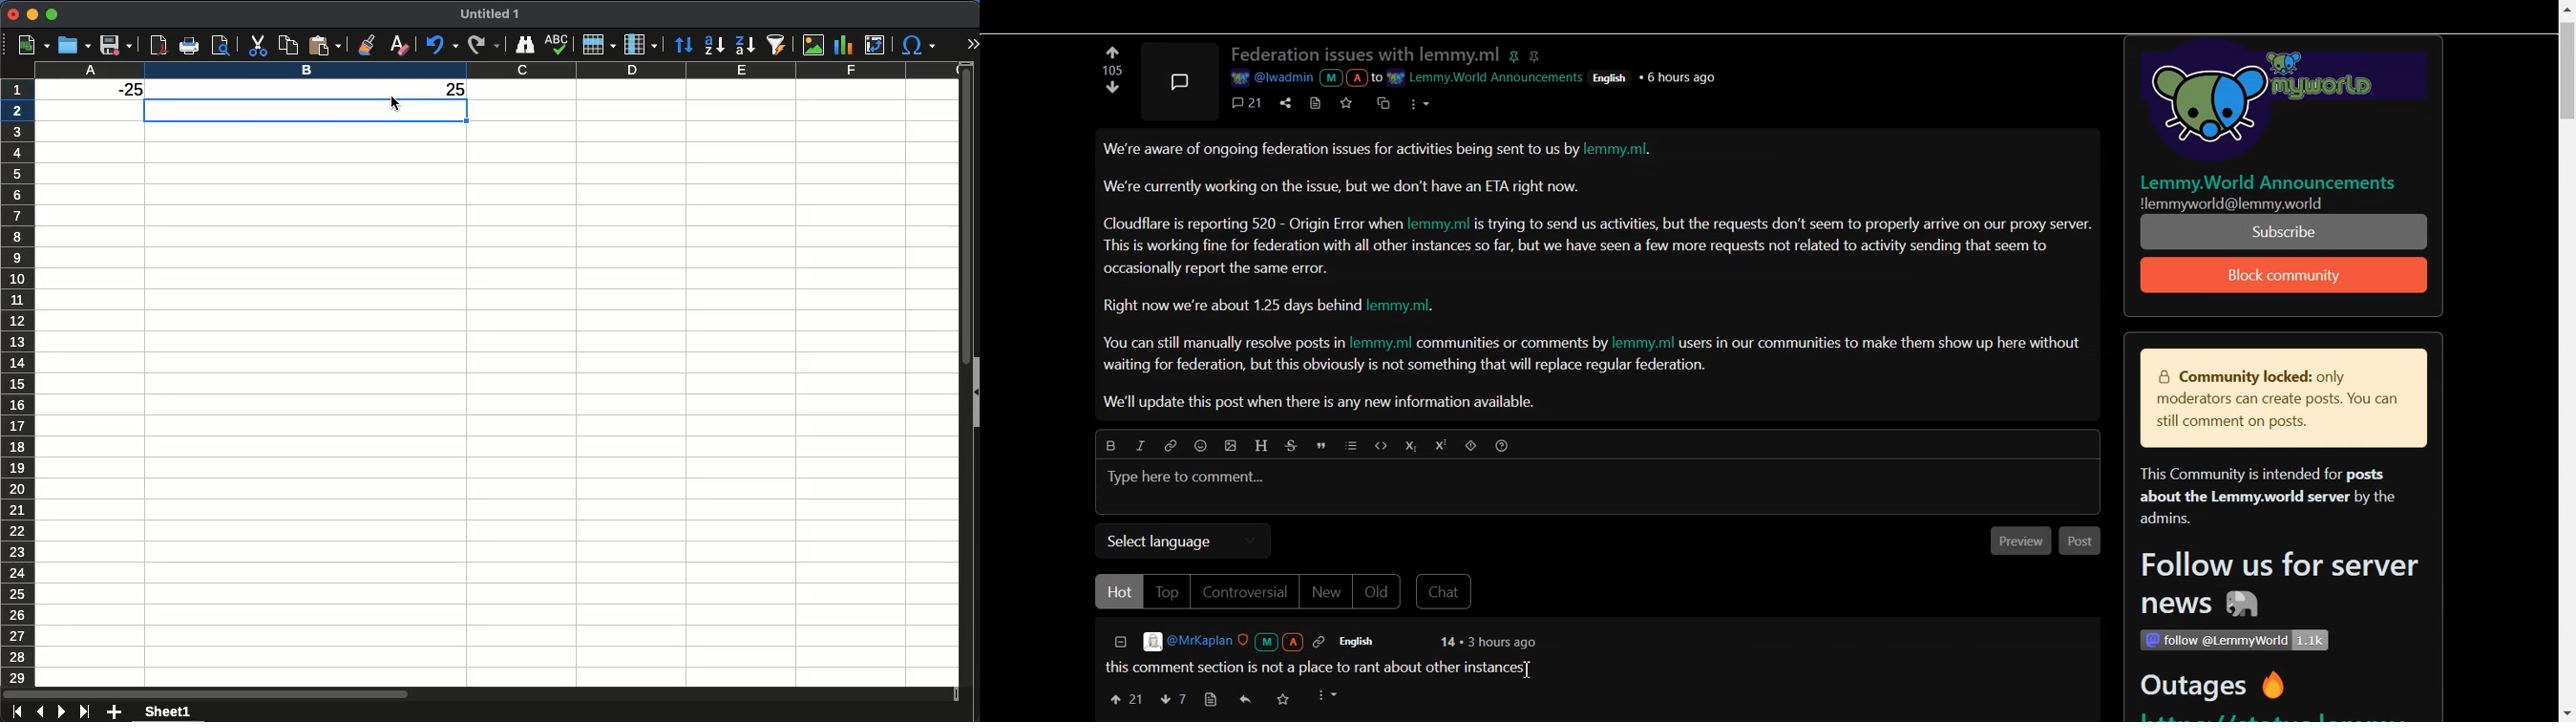  I want to click on clear formatting, so click(396, 43).